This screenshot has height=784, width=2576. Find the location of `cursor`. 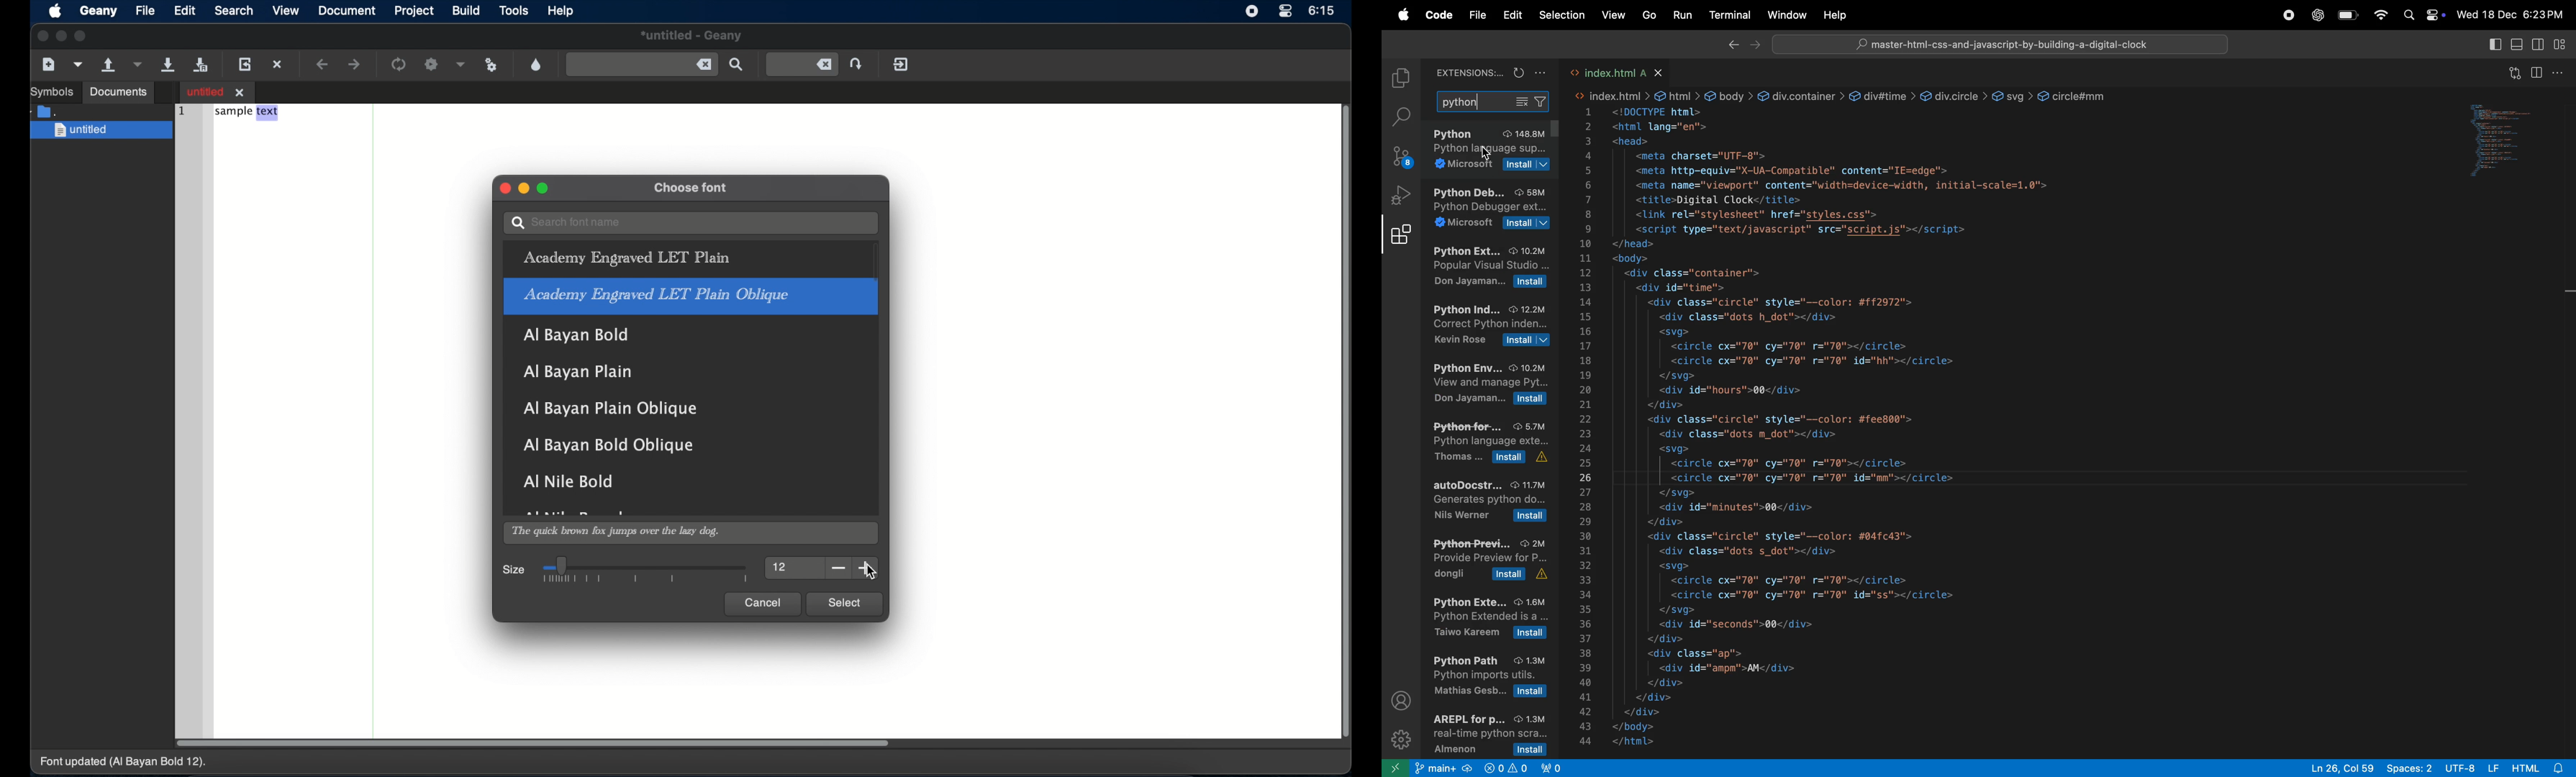

cursor is located at coordinates (1489, 151).